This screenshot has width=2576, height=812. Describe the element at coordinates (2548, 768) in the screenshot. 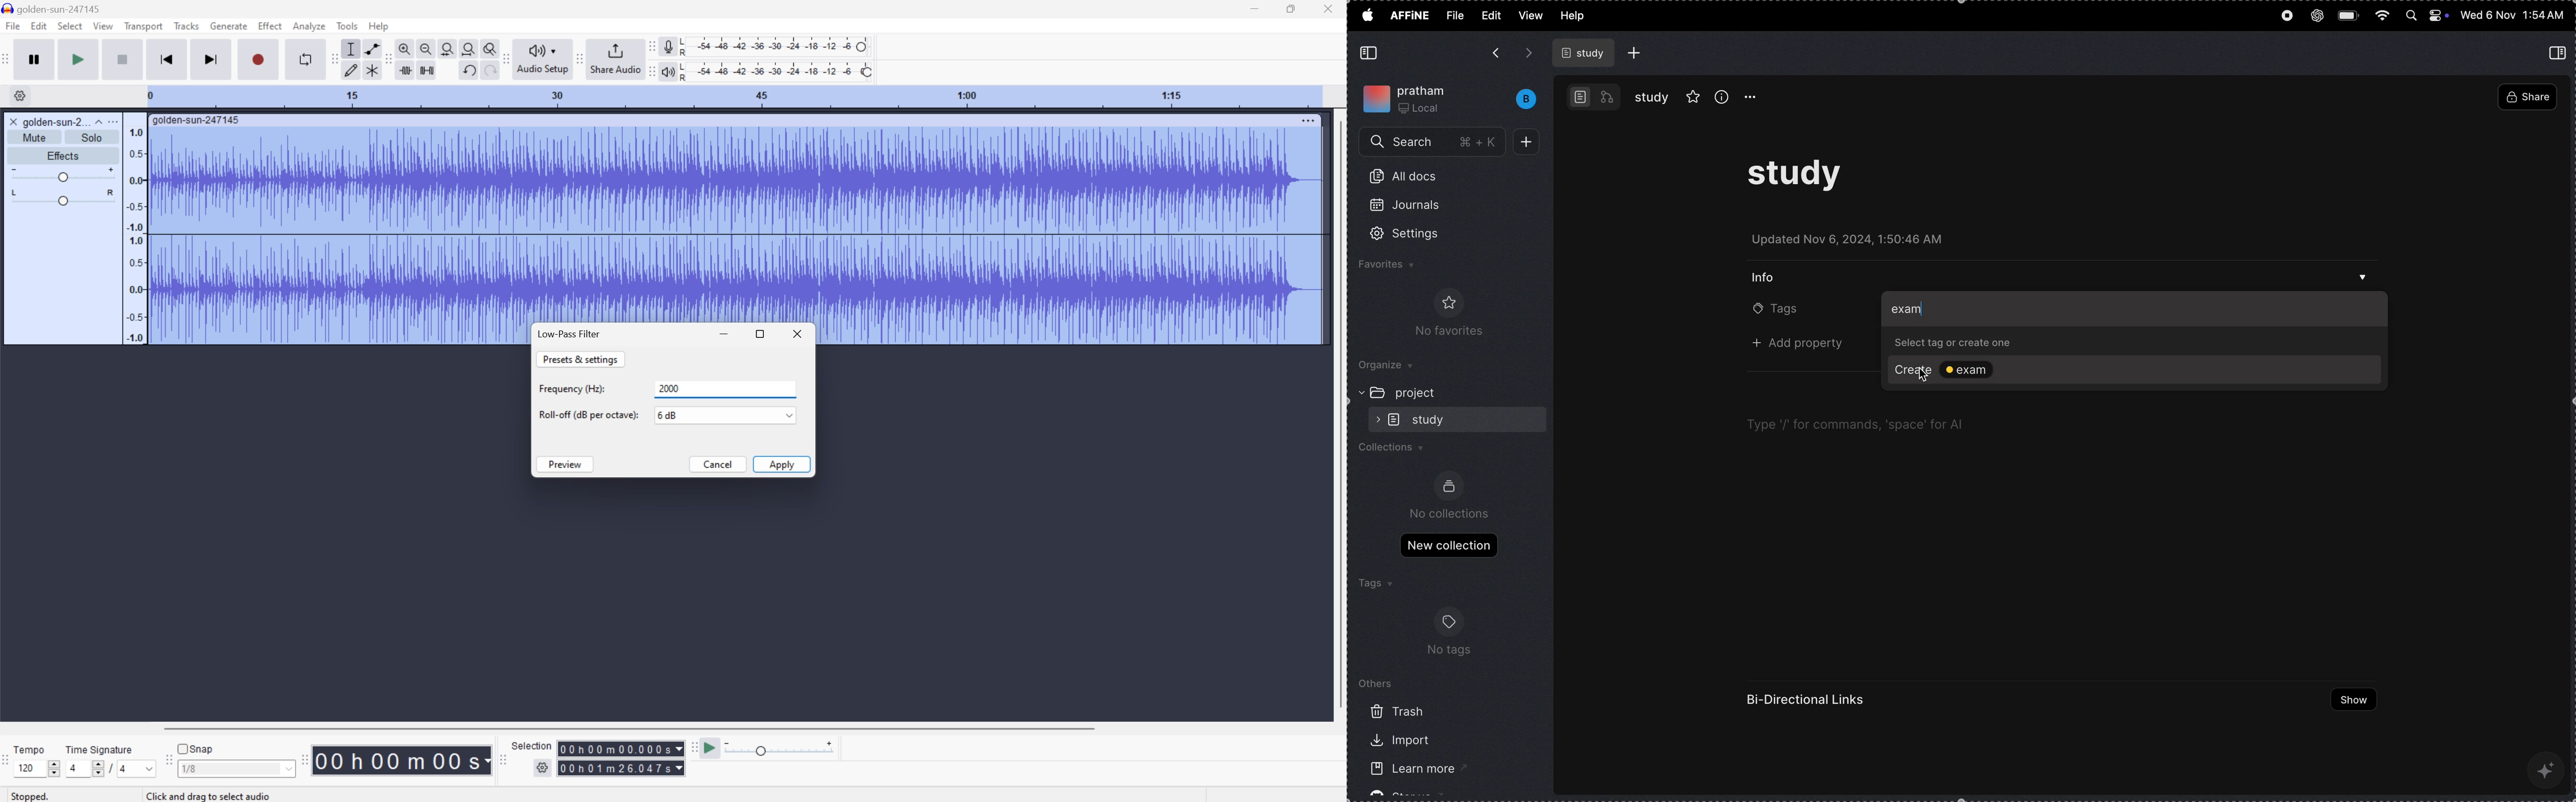

I see `ai` at that location.